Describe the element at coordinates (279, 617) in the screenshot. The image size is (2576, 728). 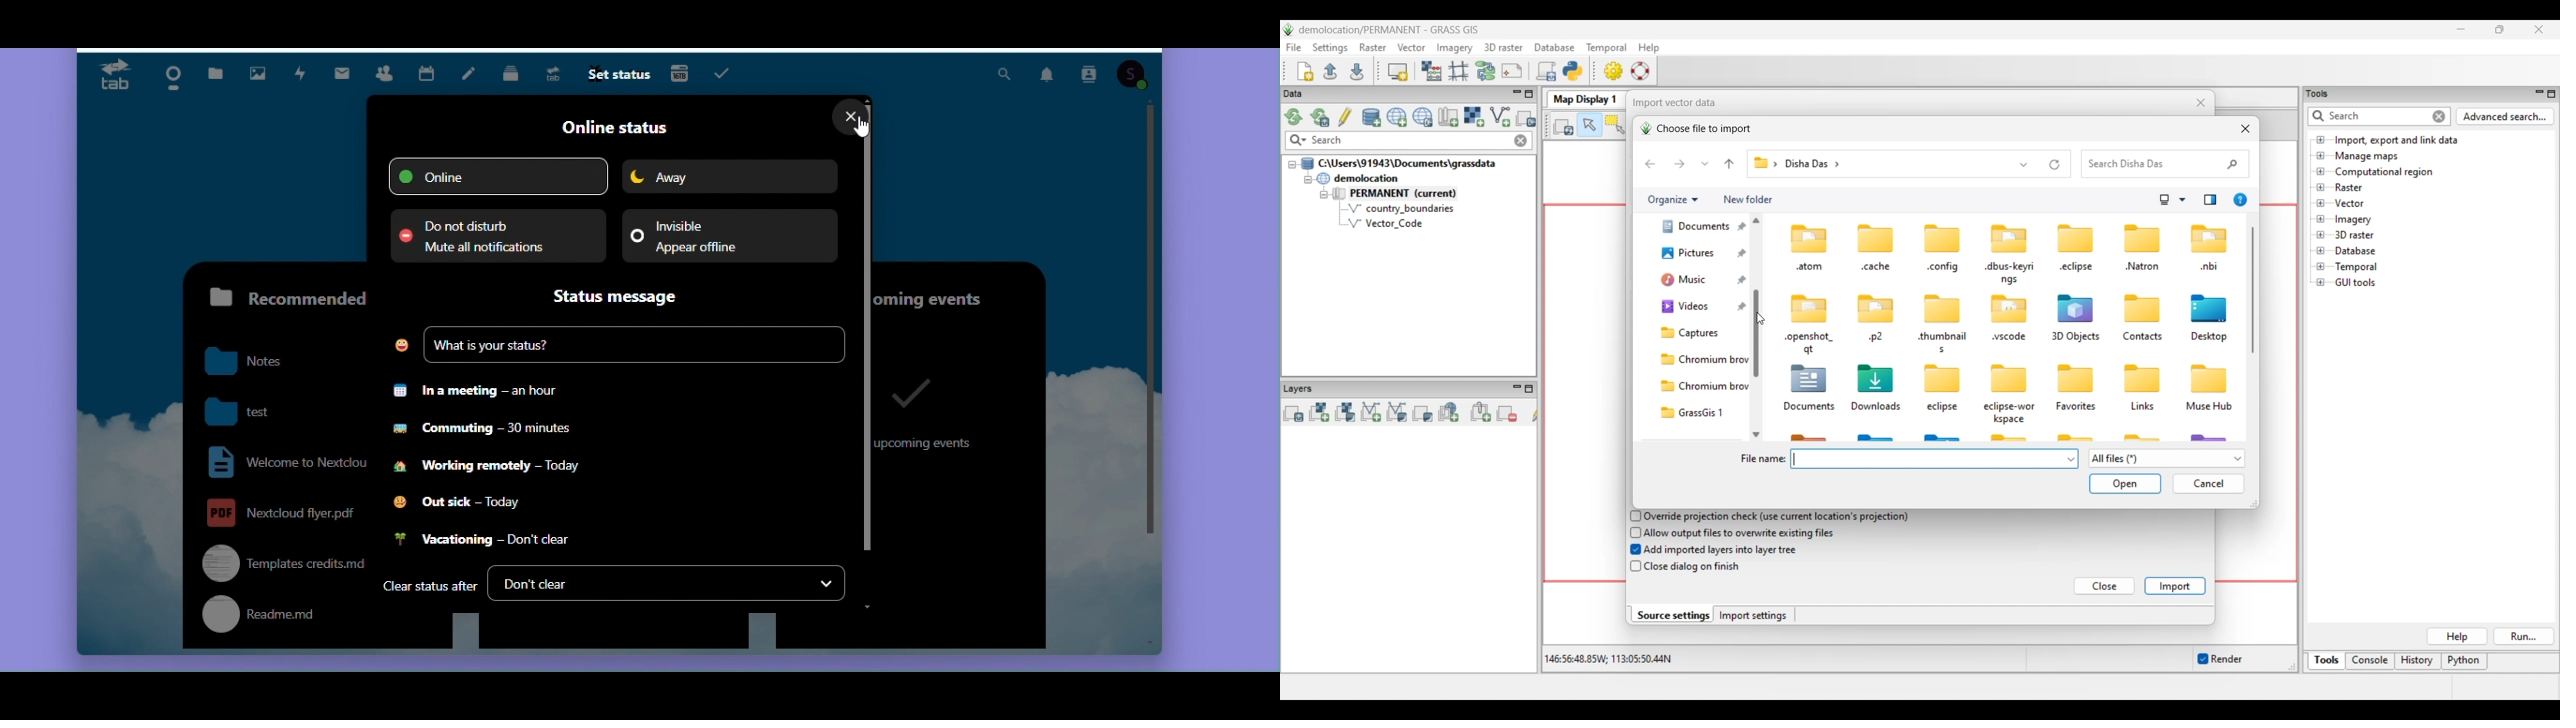
I see `readme.md` at that location.